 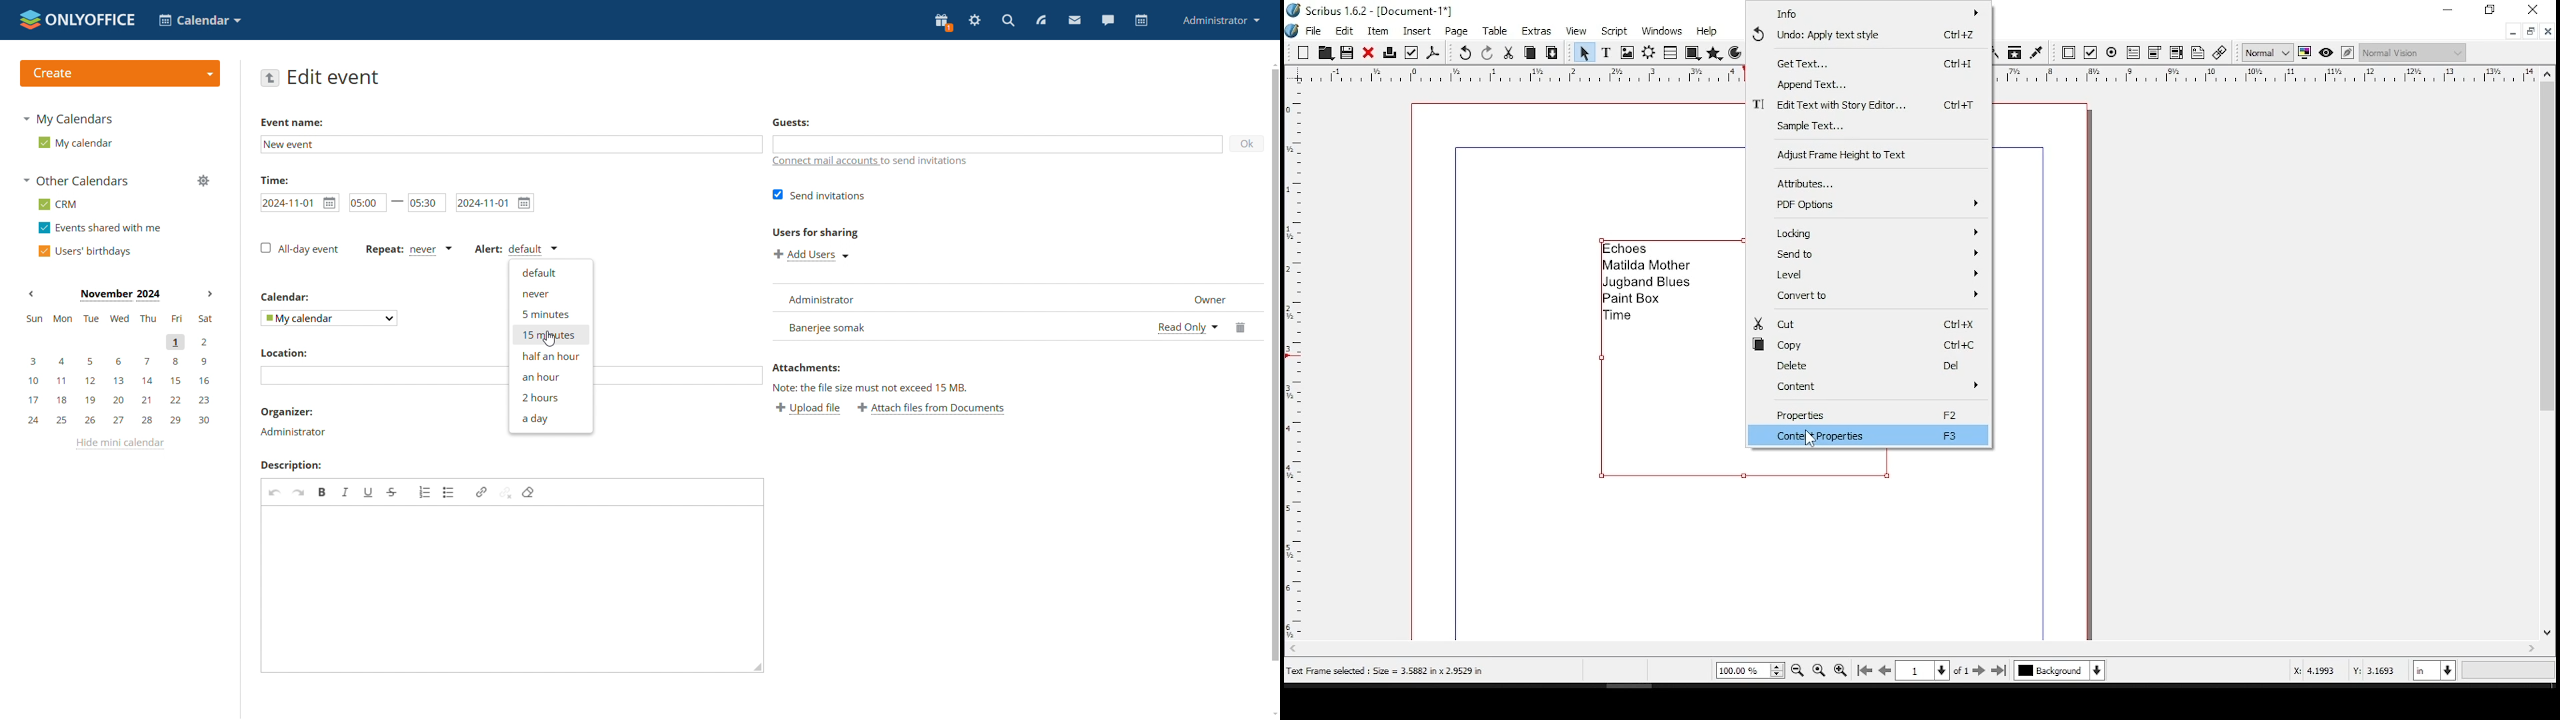 What do you see at coordinates (1466, 53) in the screenshot?
I see `undo` at bounding box center [1466, 53].